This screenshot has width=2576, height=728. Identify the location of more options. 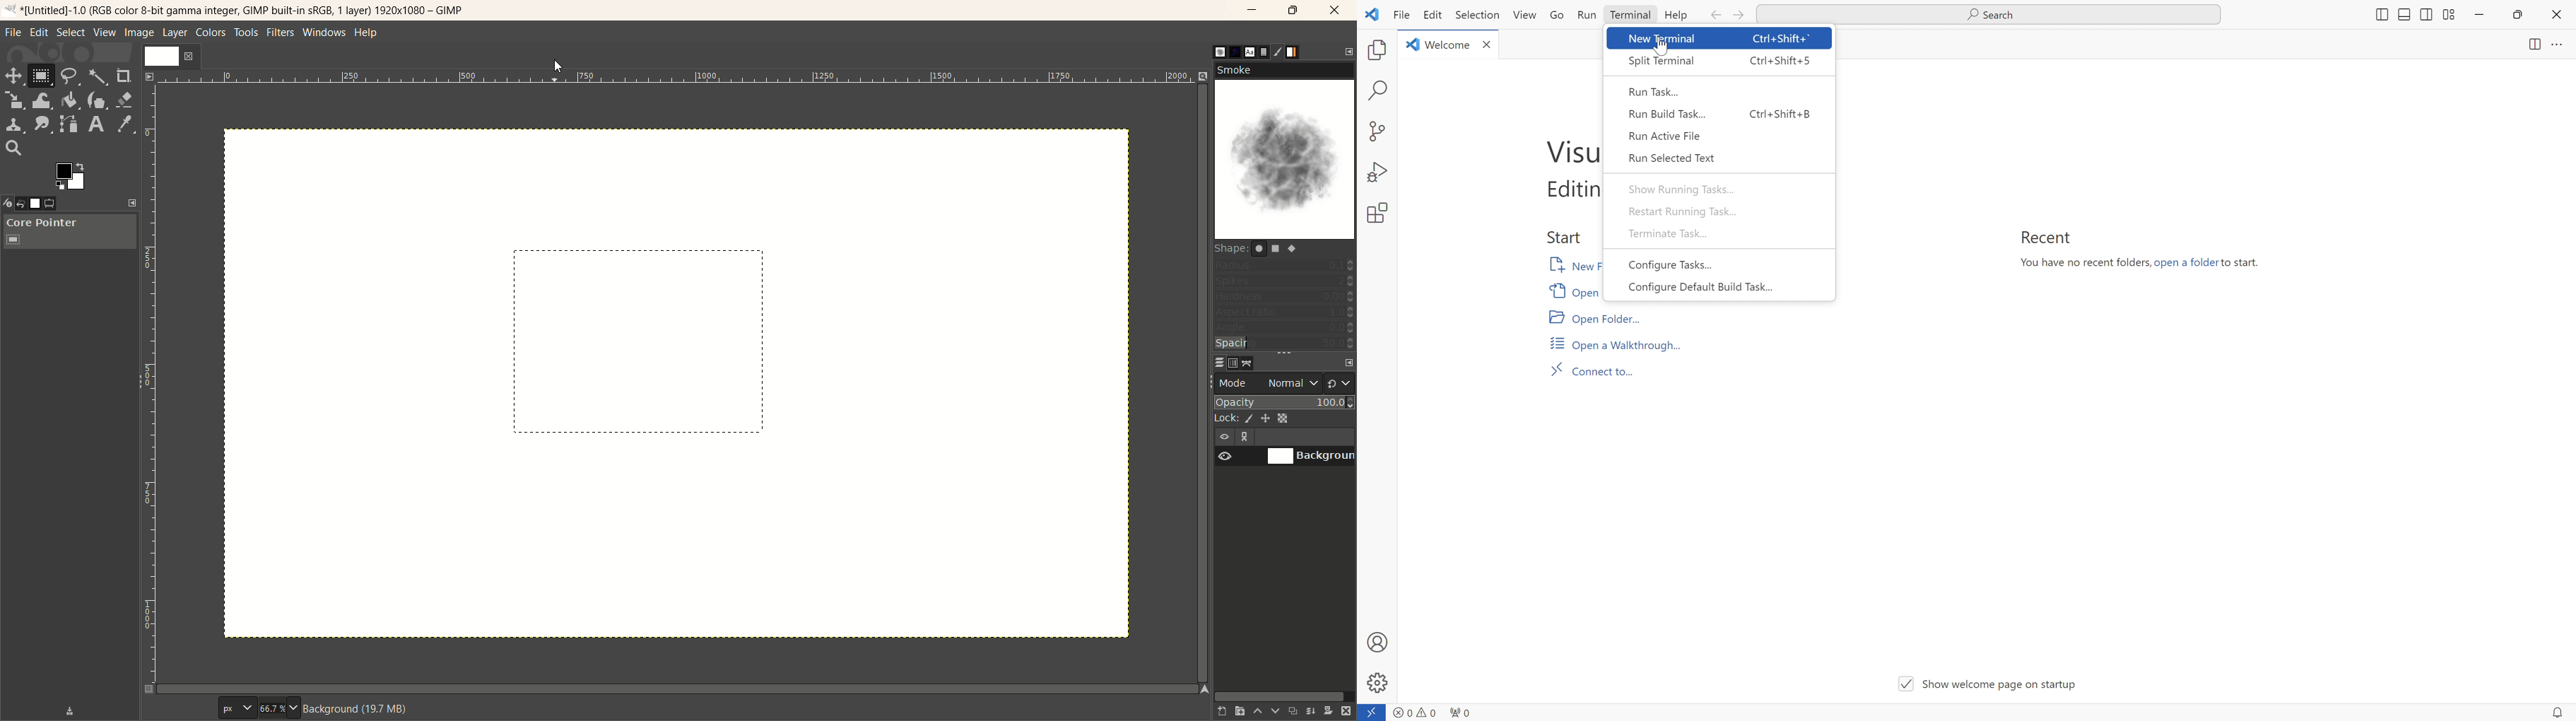
(2558, 46).